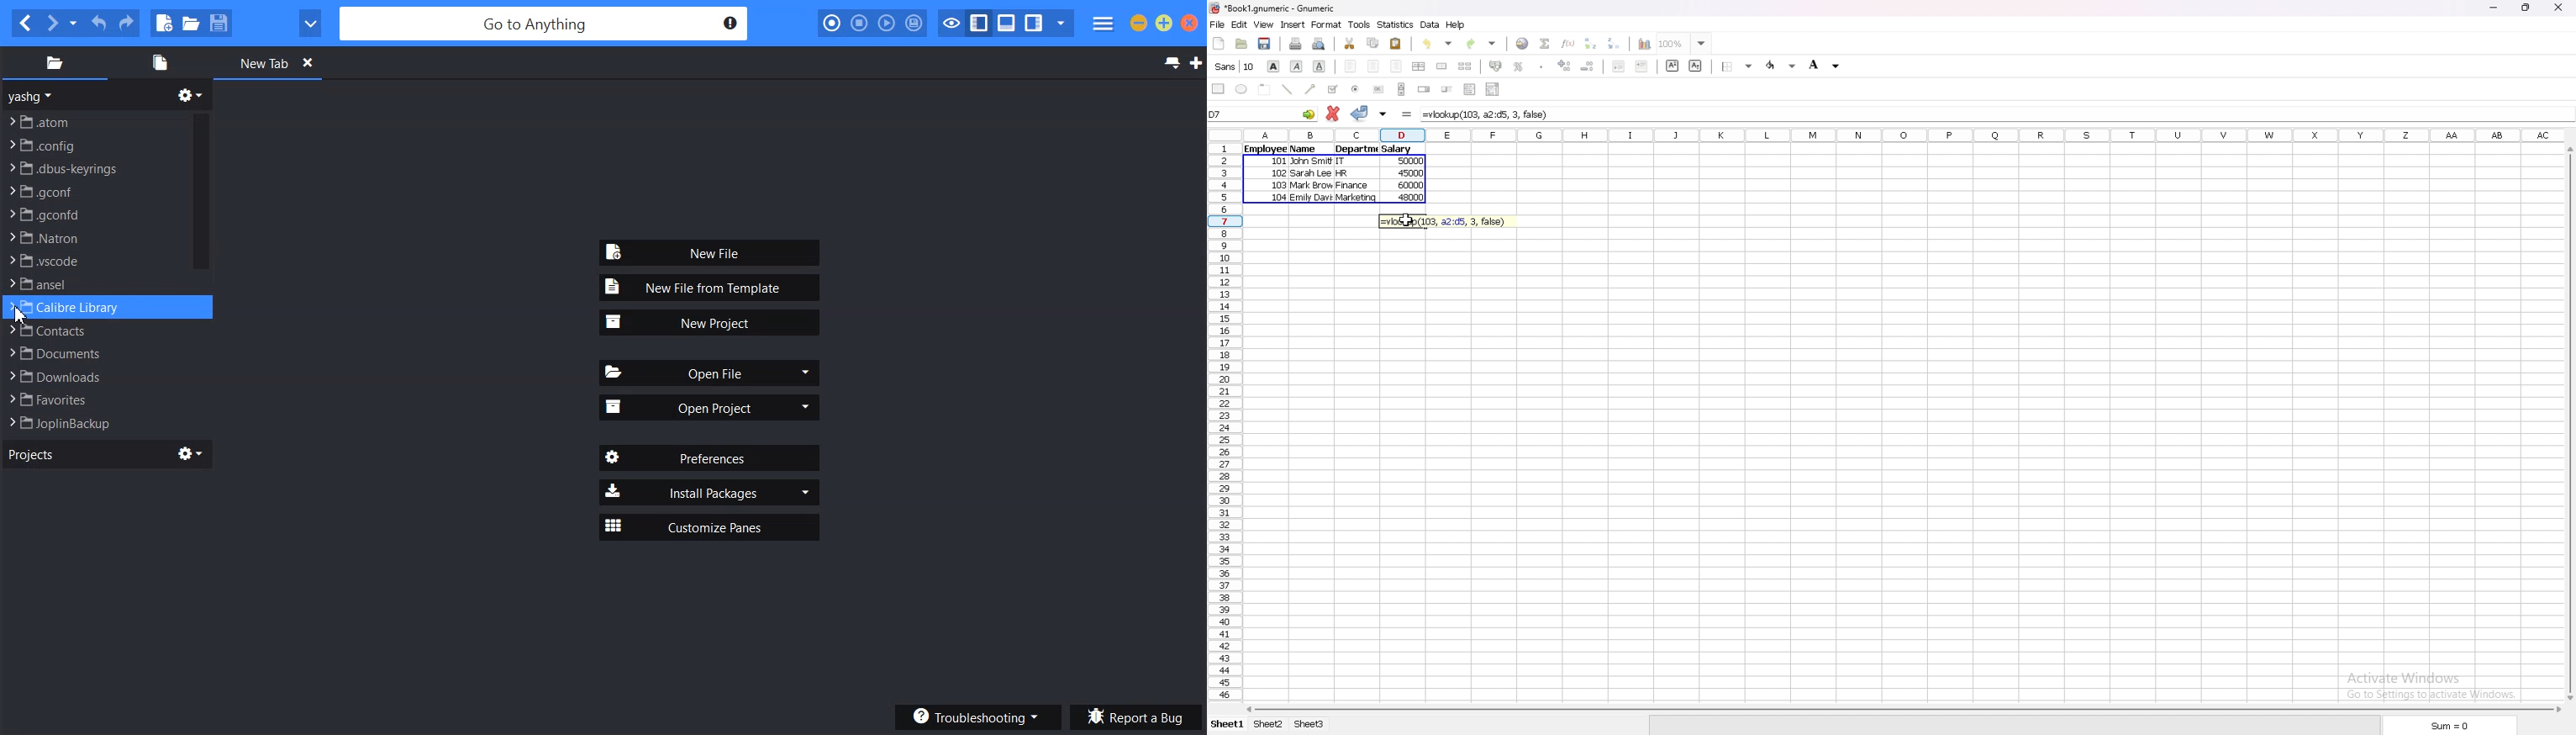  I want to click on bold, so click(1273, 66).